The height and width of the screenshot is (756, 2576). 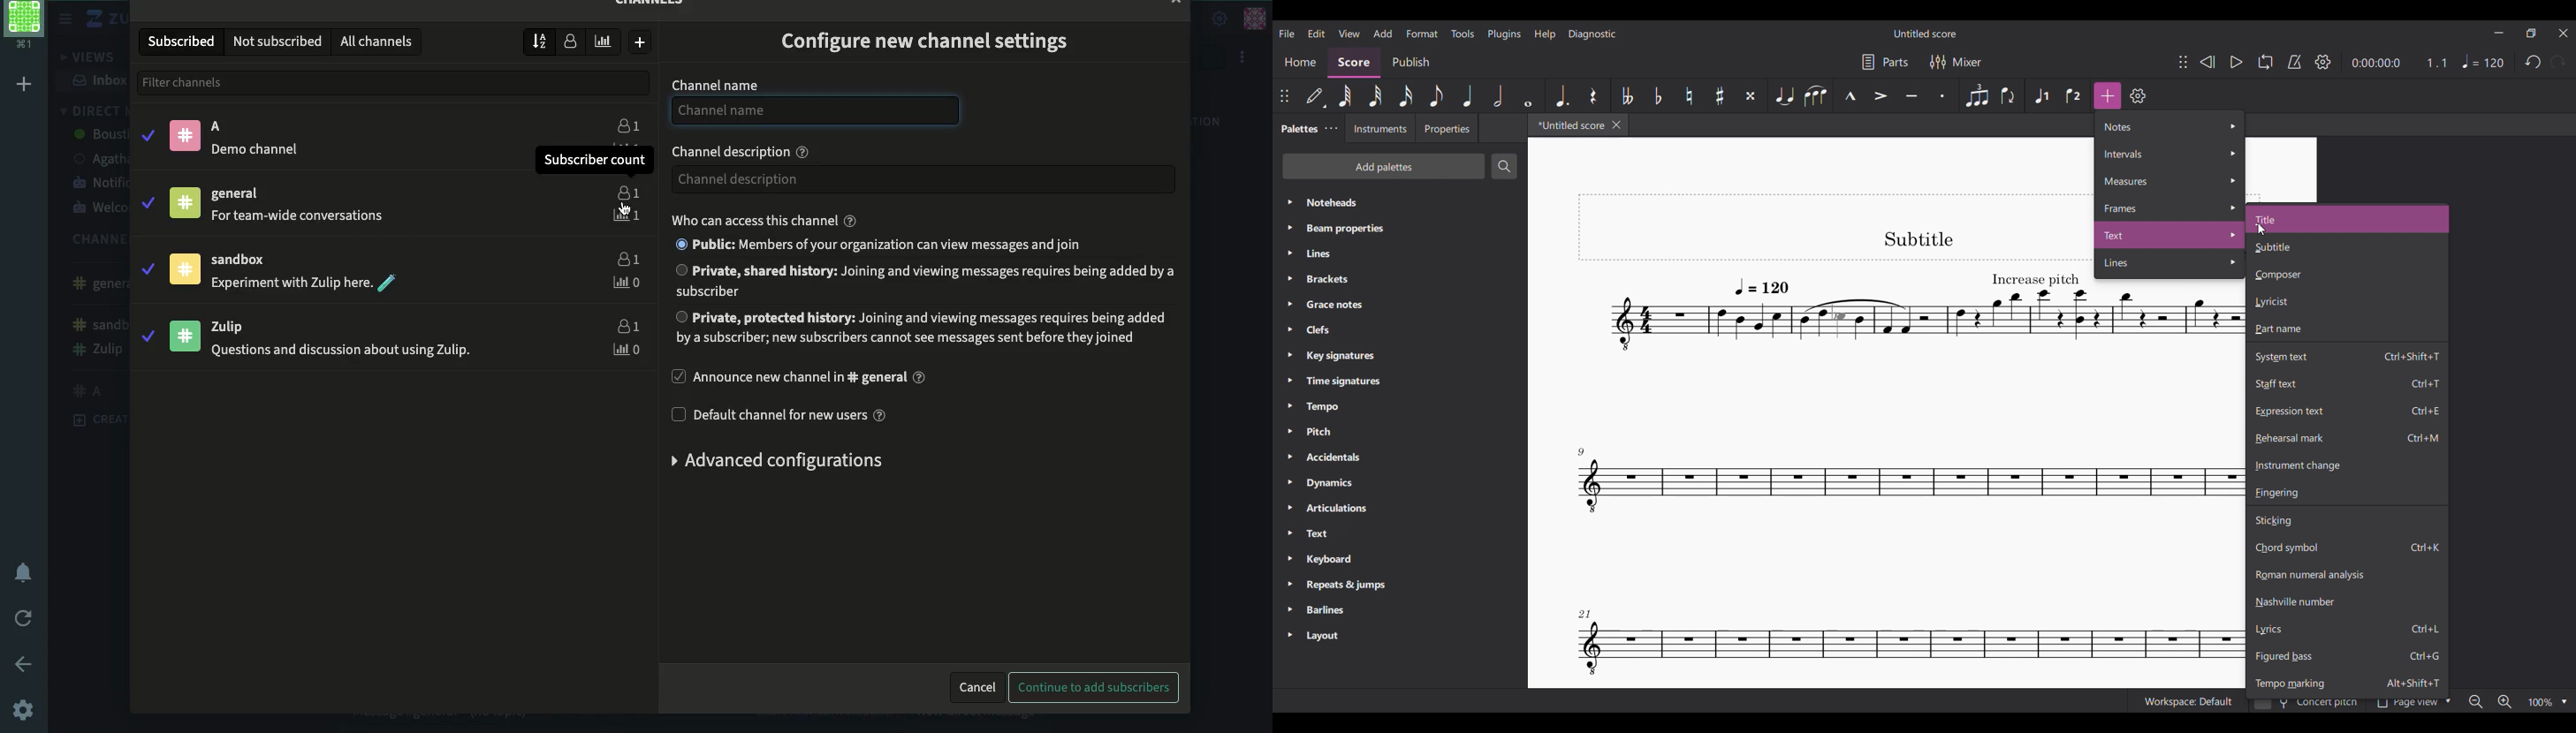 I want to click on views, so click(x=84, y=58).